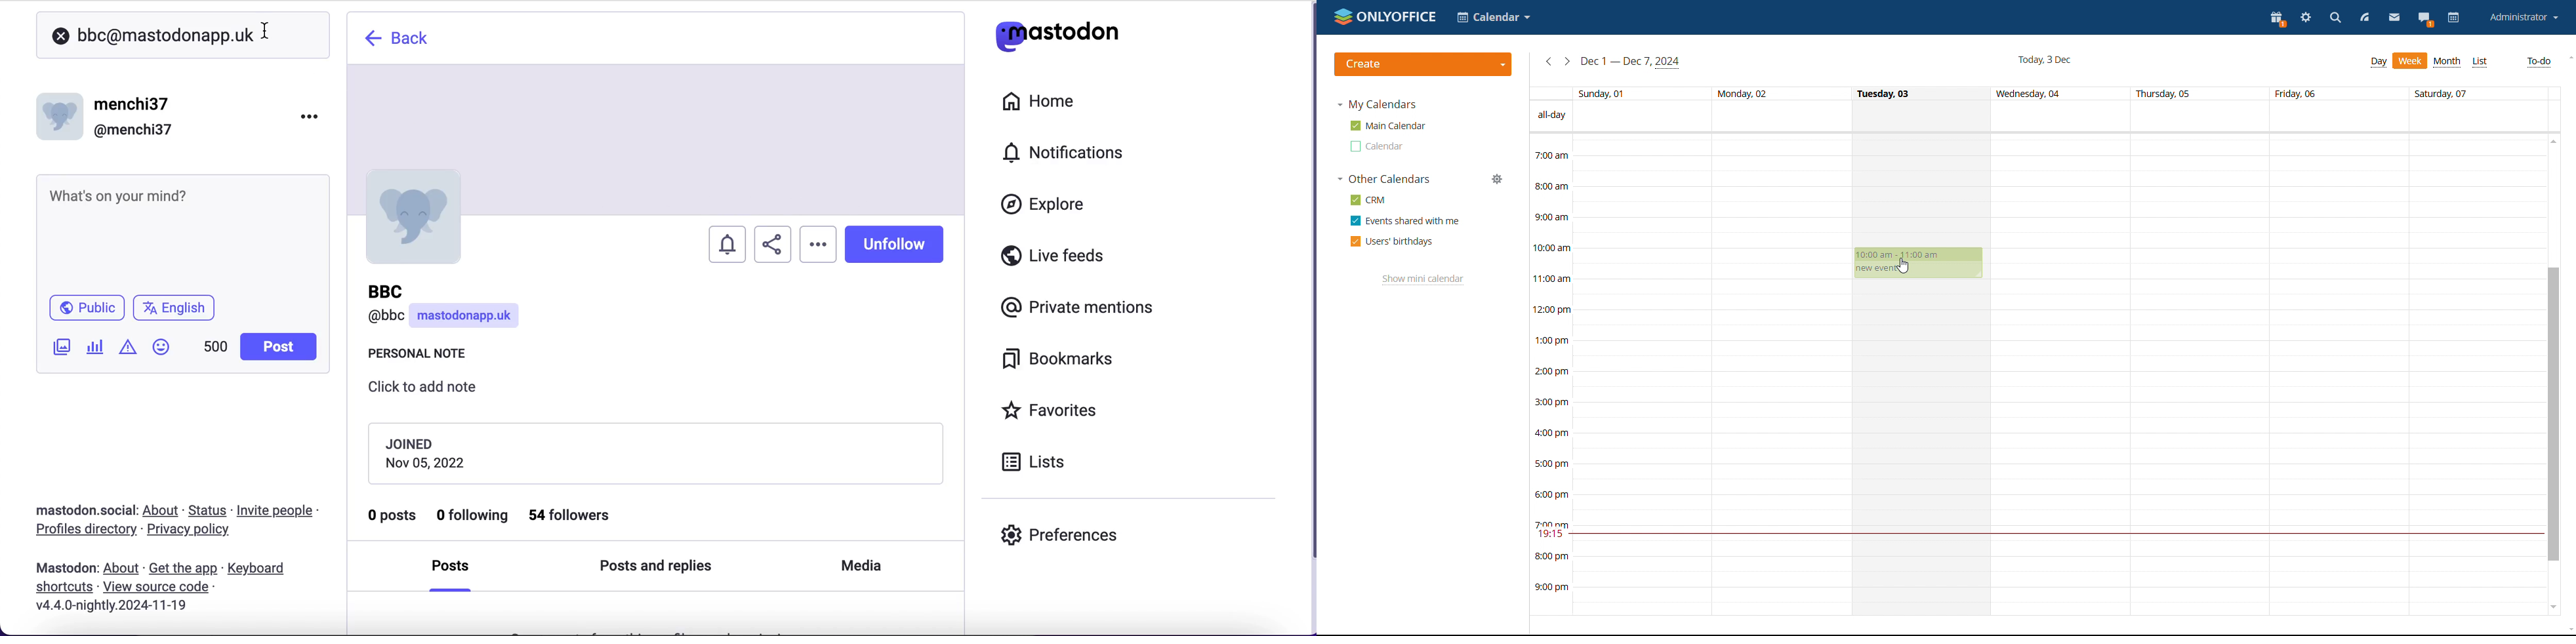 The height and width of the screenshot is (644, 2576). Describe the element at coordinates (80, 531) in the screenshot. I see `profiles directory` at that location.